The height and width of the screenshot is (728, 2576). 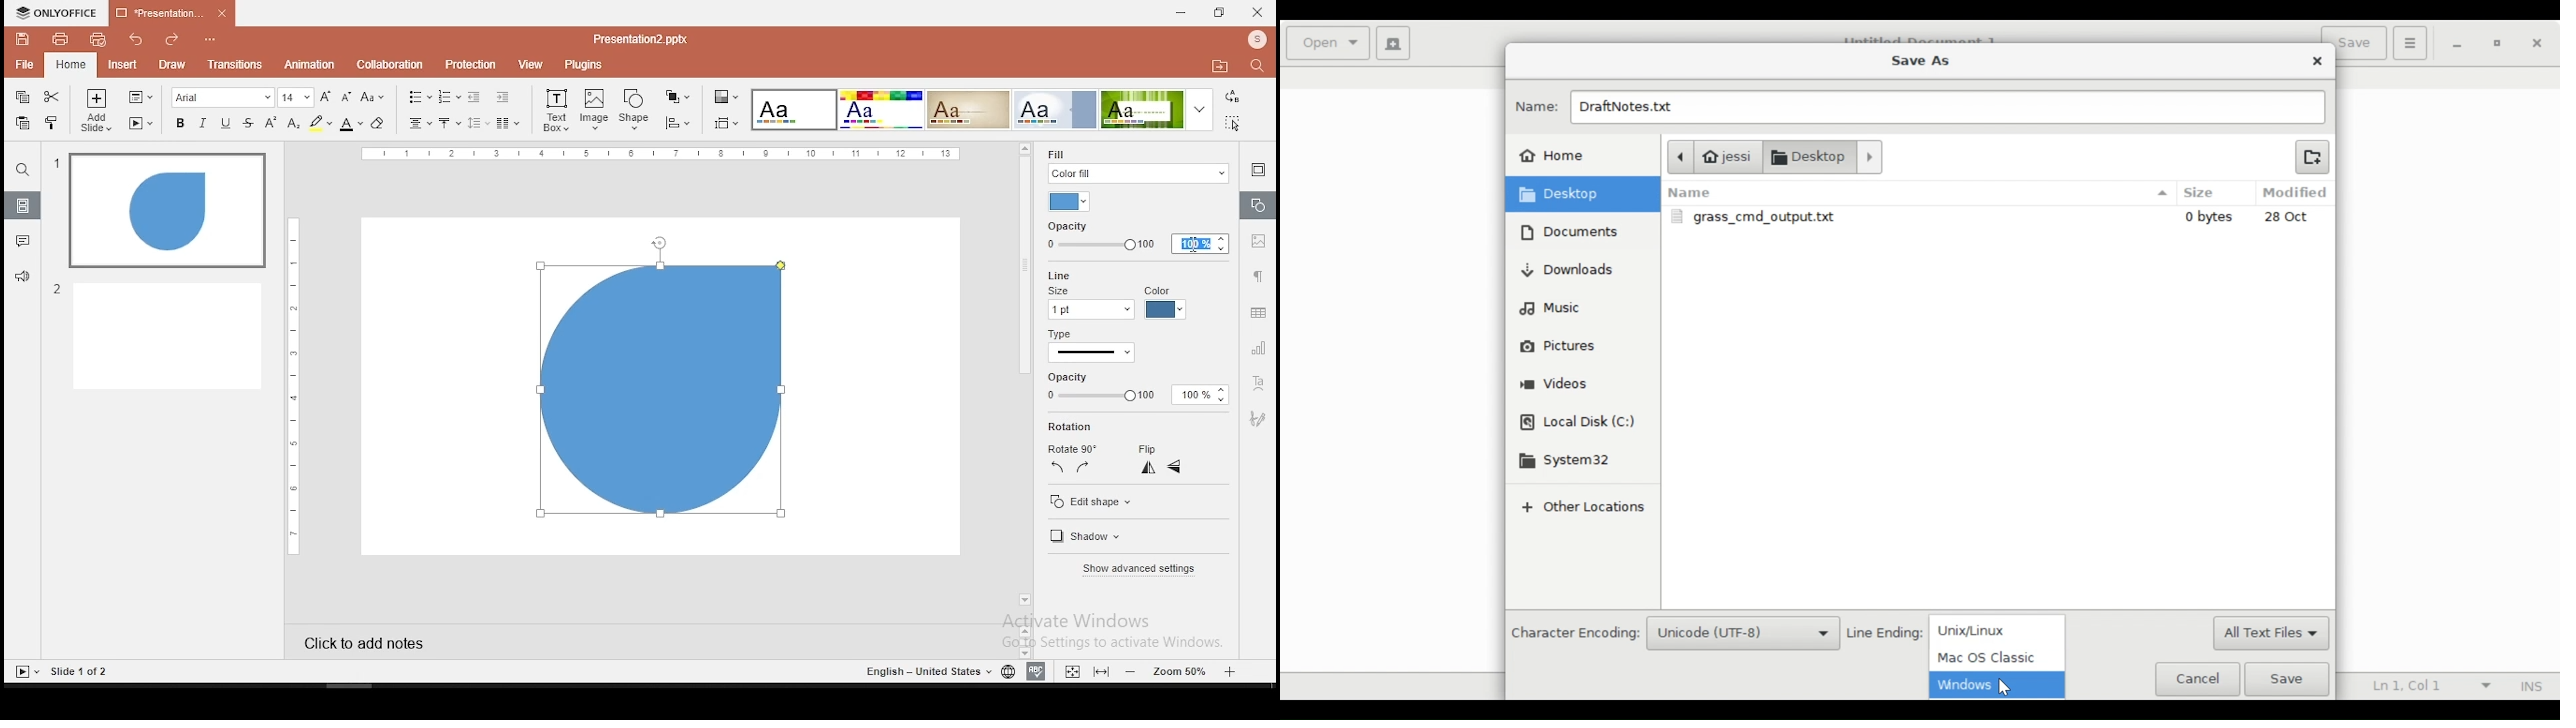 What do you see at coordinates (52, 121) in the screenshot?
I see `clone formatting` at bounding box center [52, 121].